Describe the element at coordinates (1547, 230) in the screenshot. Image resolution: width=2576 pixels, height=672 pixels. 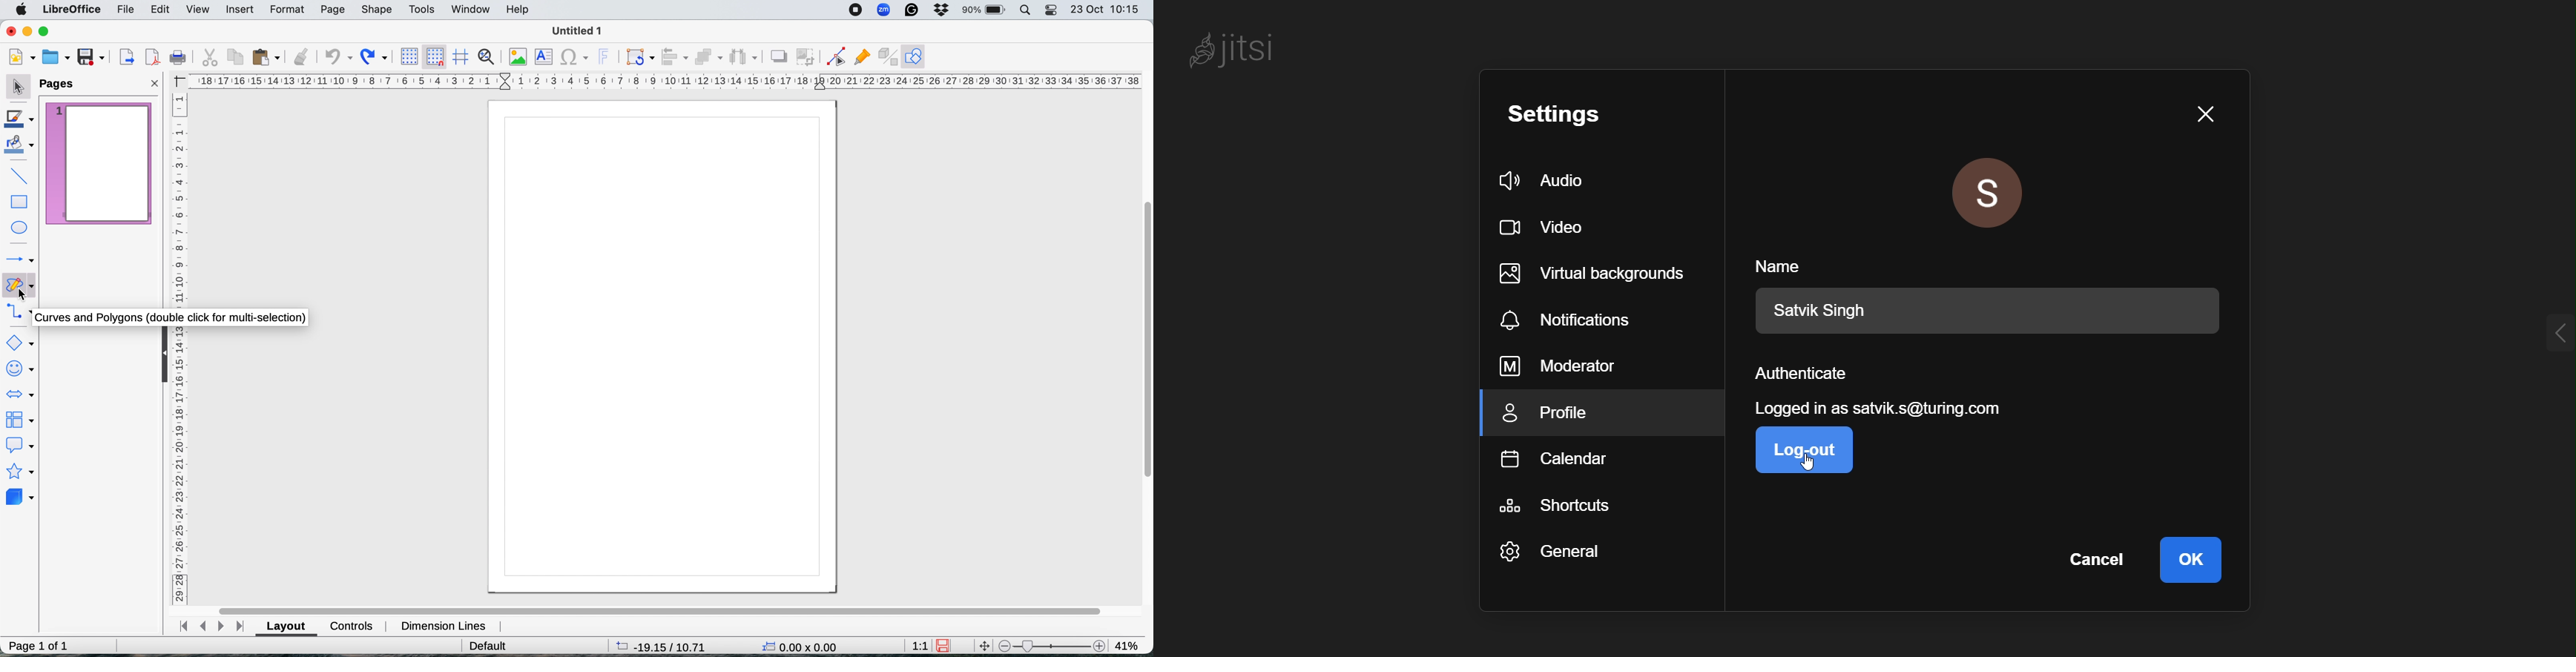
I see `video` at that location.